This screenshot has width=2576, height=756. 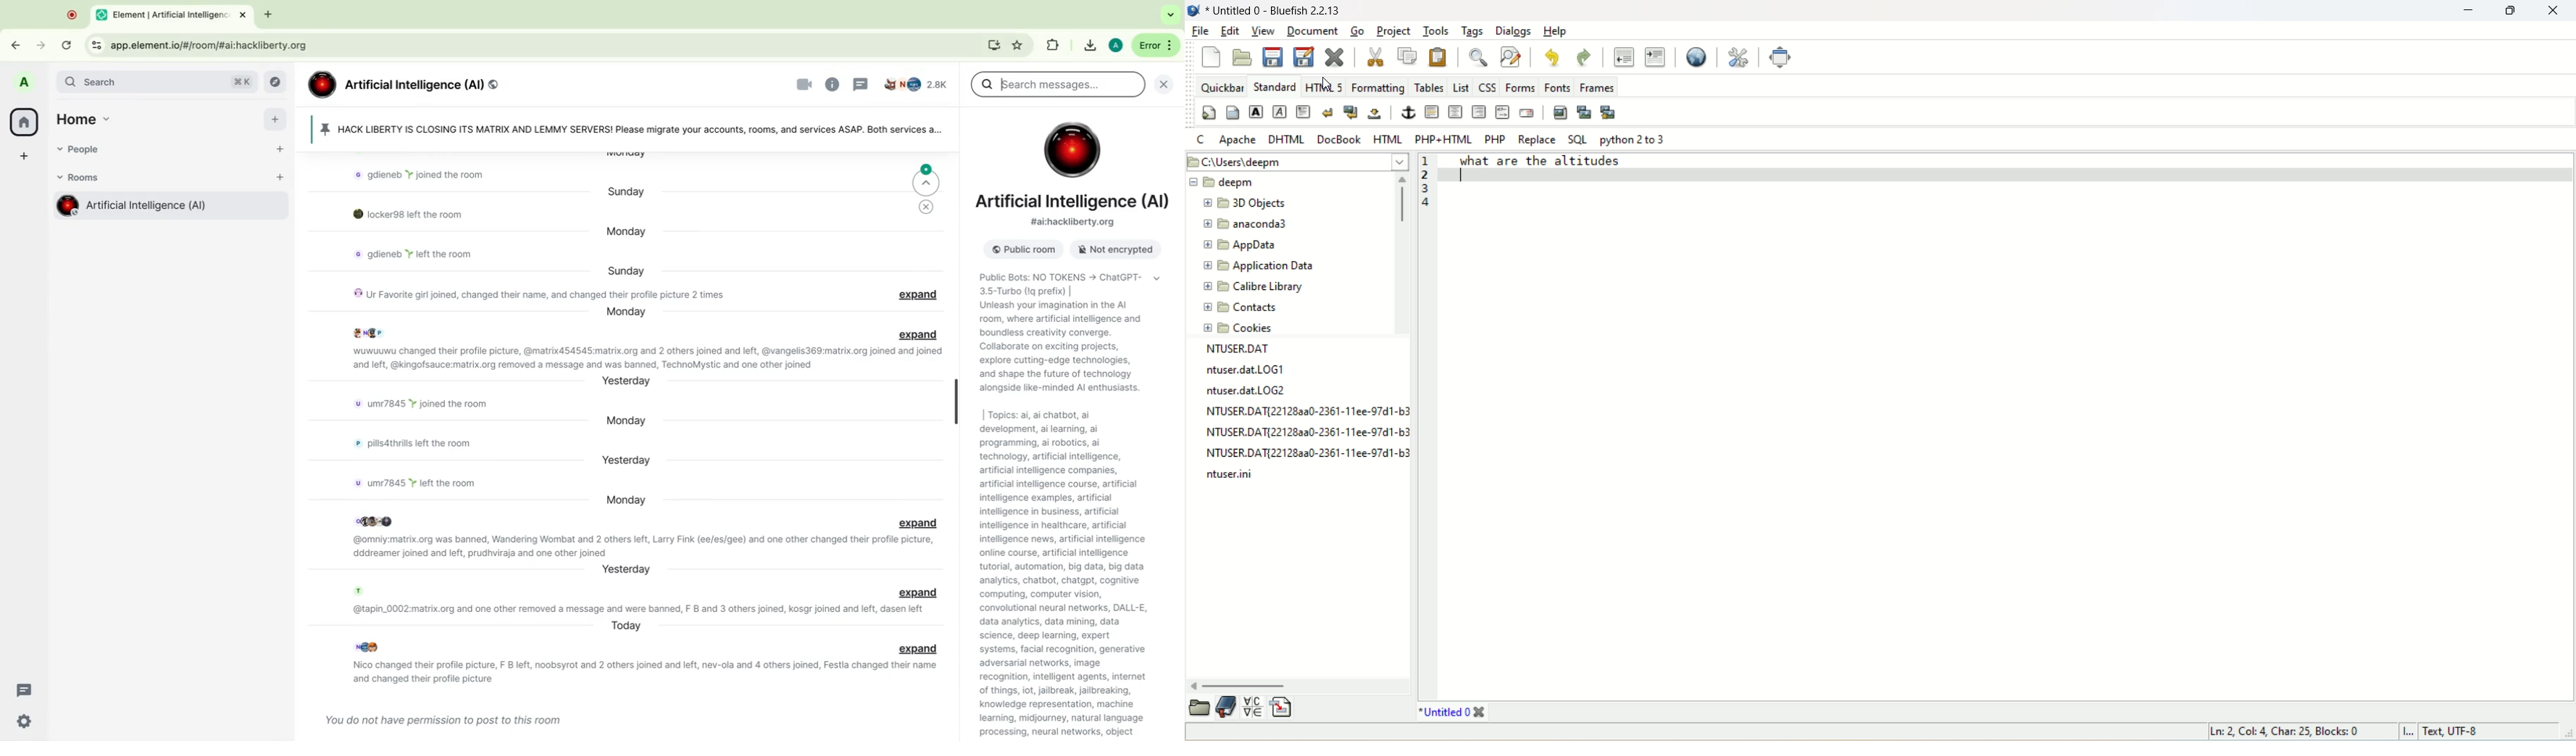 I want to click on add, so click(x=275, y=123).